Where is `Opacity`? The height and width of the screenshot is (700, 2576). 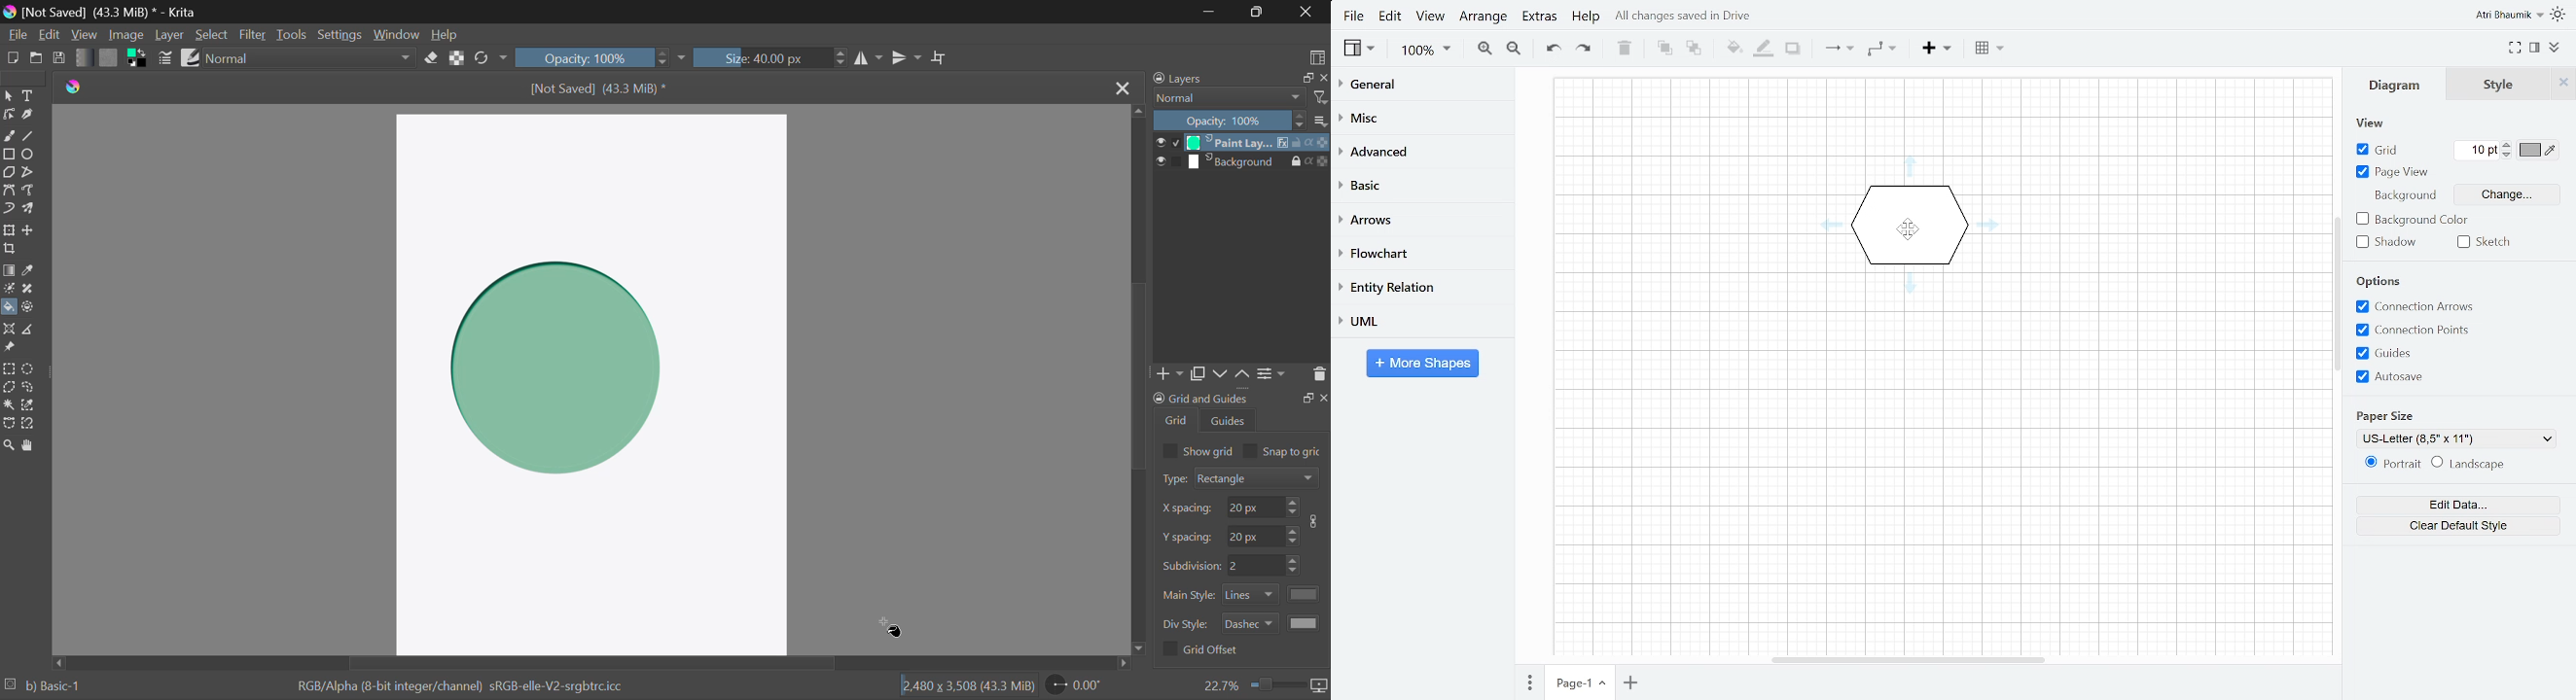
Opacity is located at coordinates (1243, 121).